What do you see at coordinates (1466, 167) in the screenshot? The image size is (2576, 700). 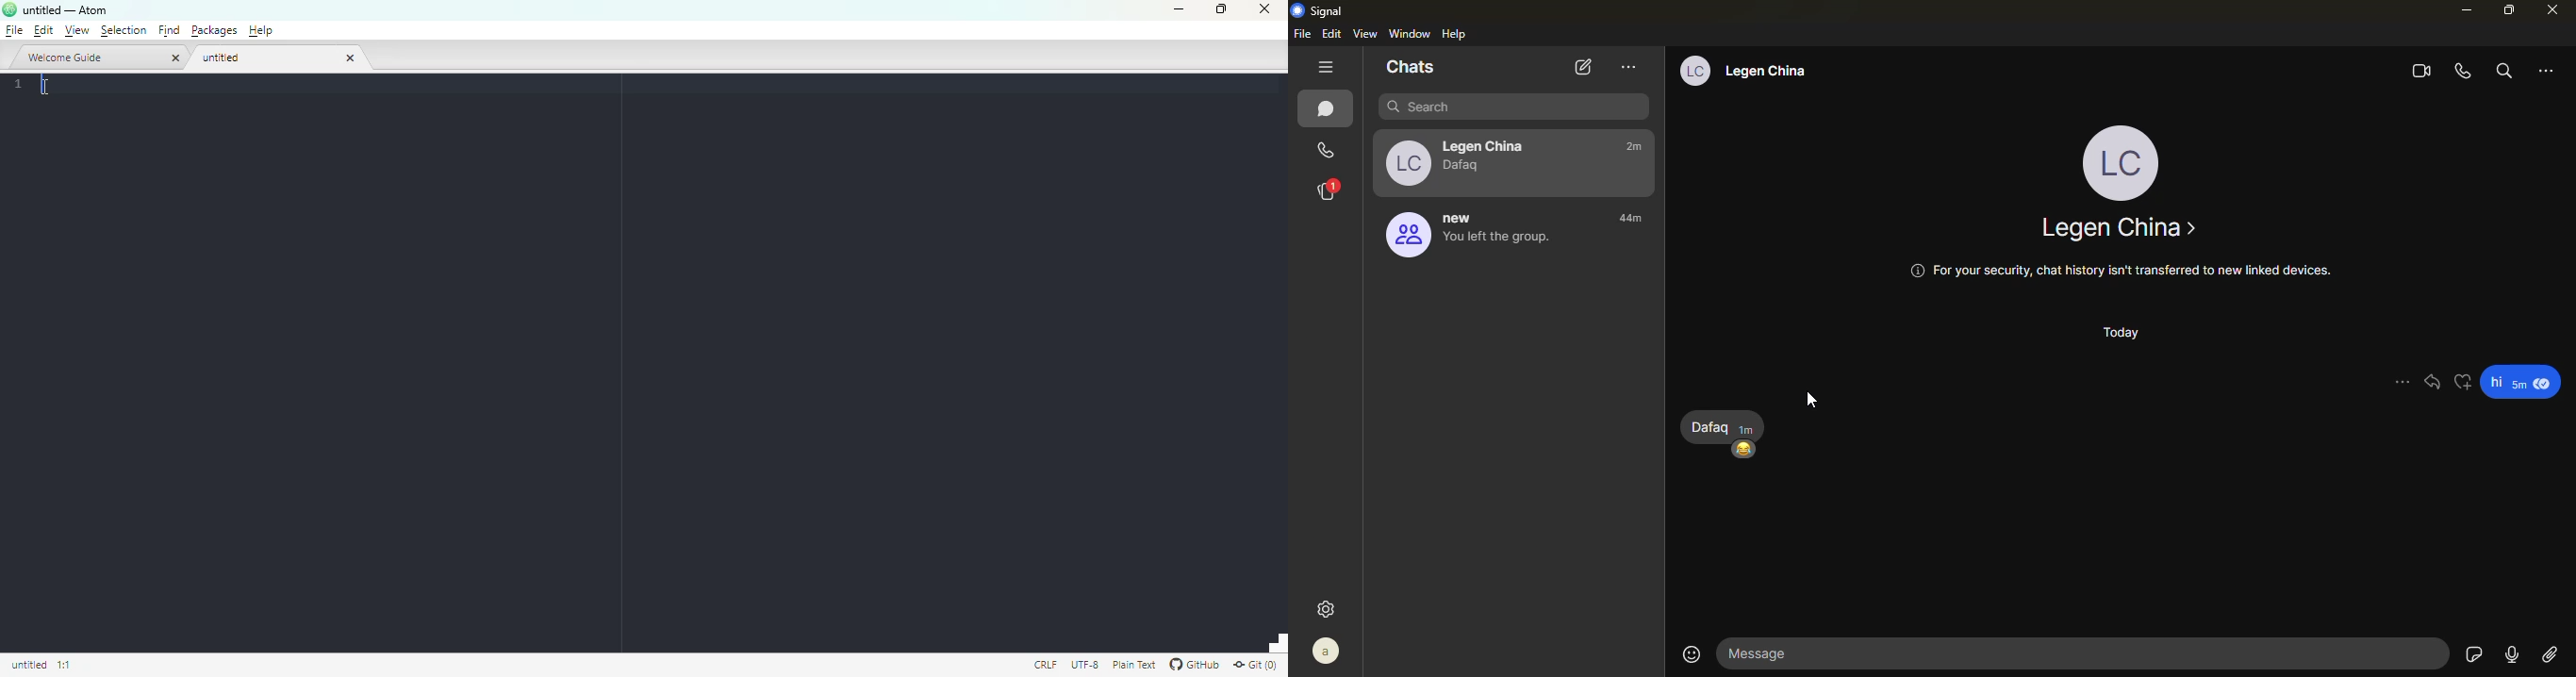 I see `dafaq` at bounding box center [1466, 167].